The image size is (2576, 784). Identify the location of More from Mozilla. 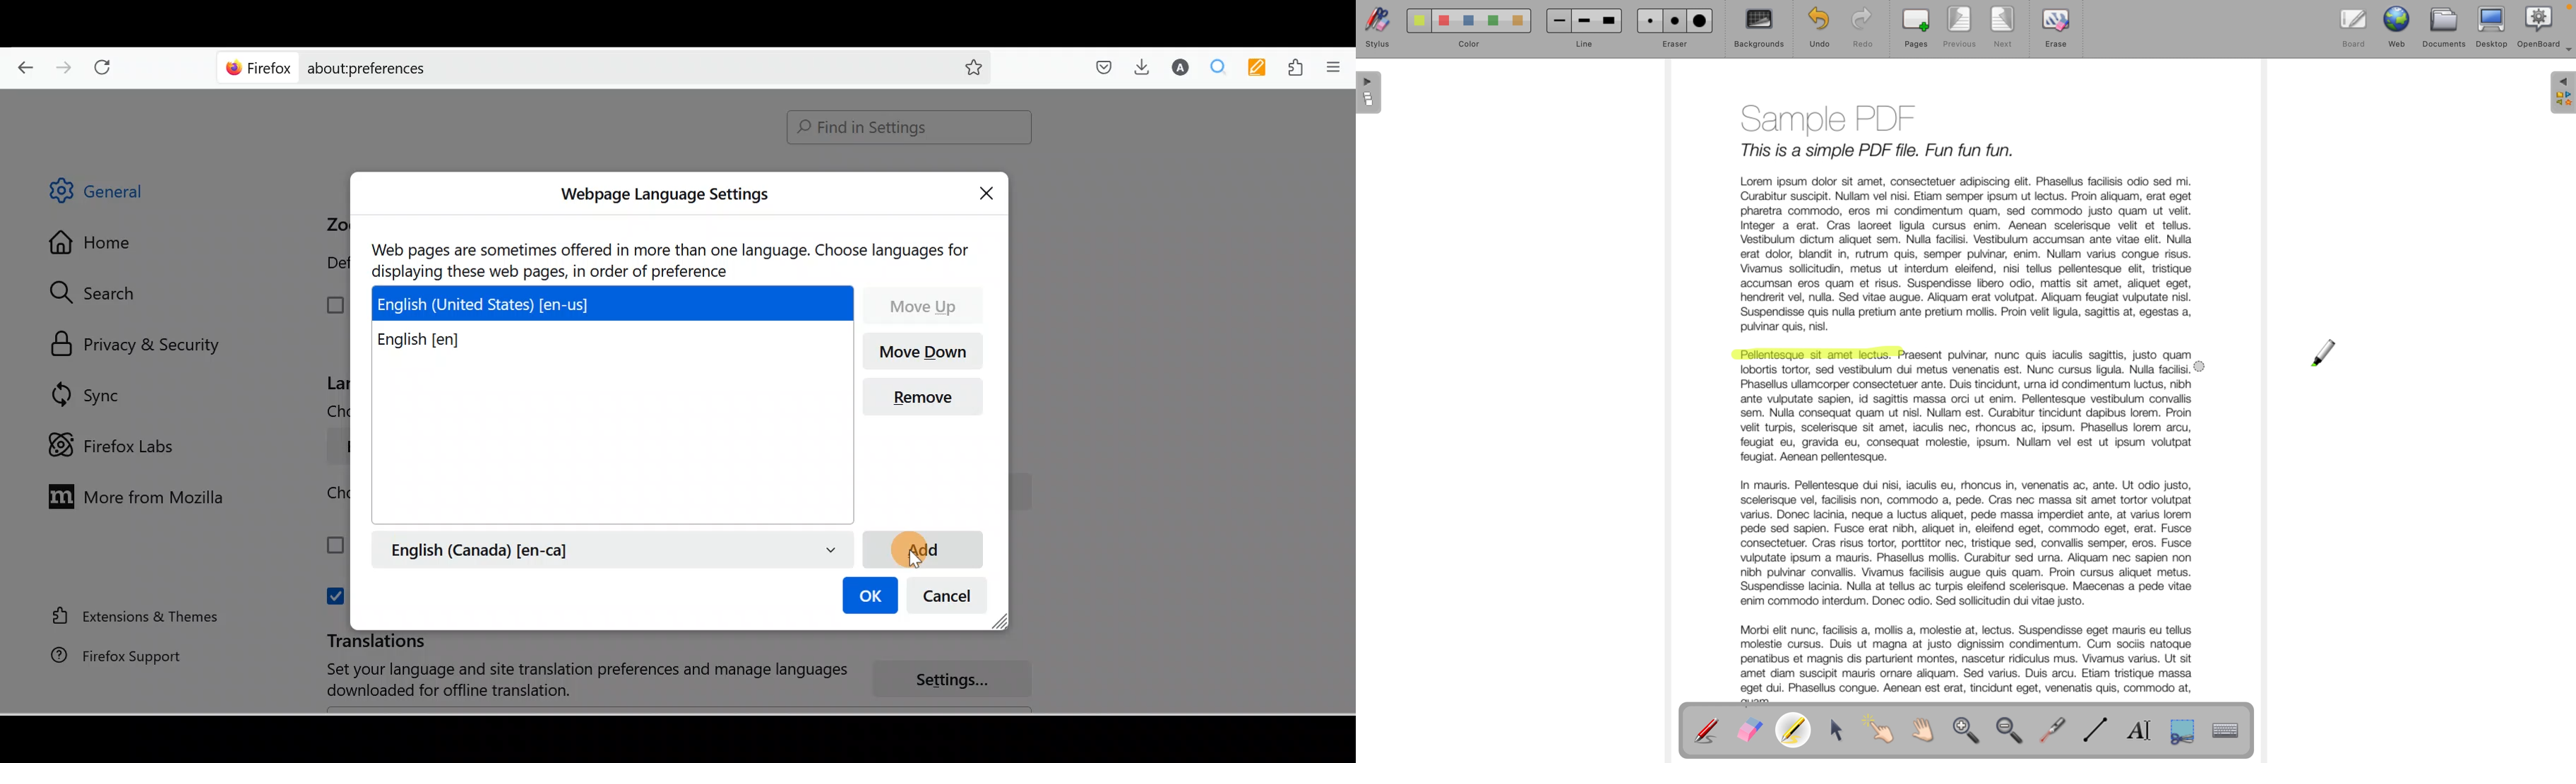
(132, 495).